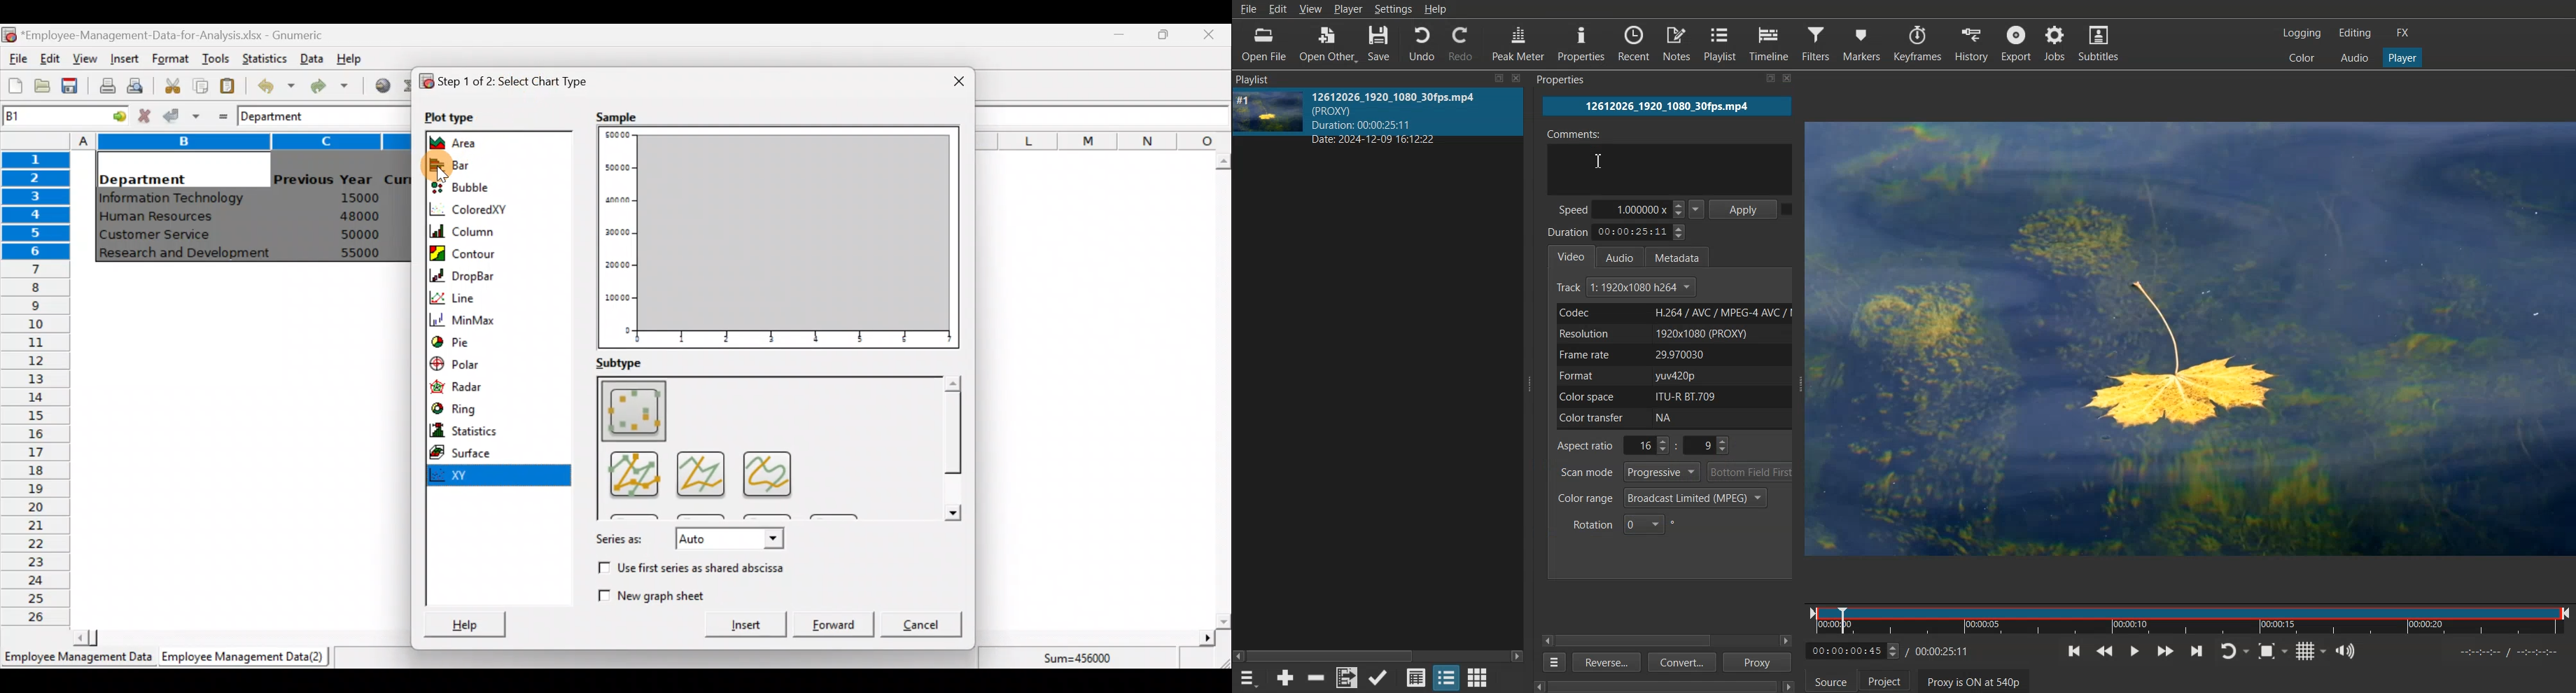 The width and height of the screenshot is (2576, 700). I want to click on Logging, so click(2302, 33).